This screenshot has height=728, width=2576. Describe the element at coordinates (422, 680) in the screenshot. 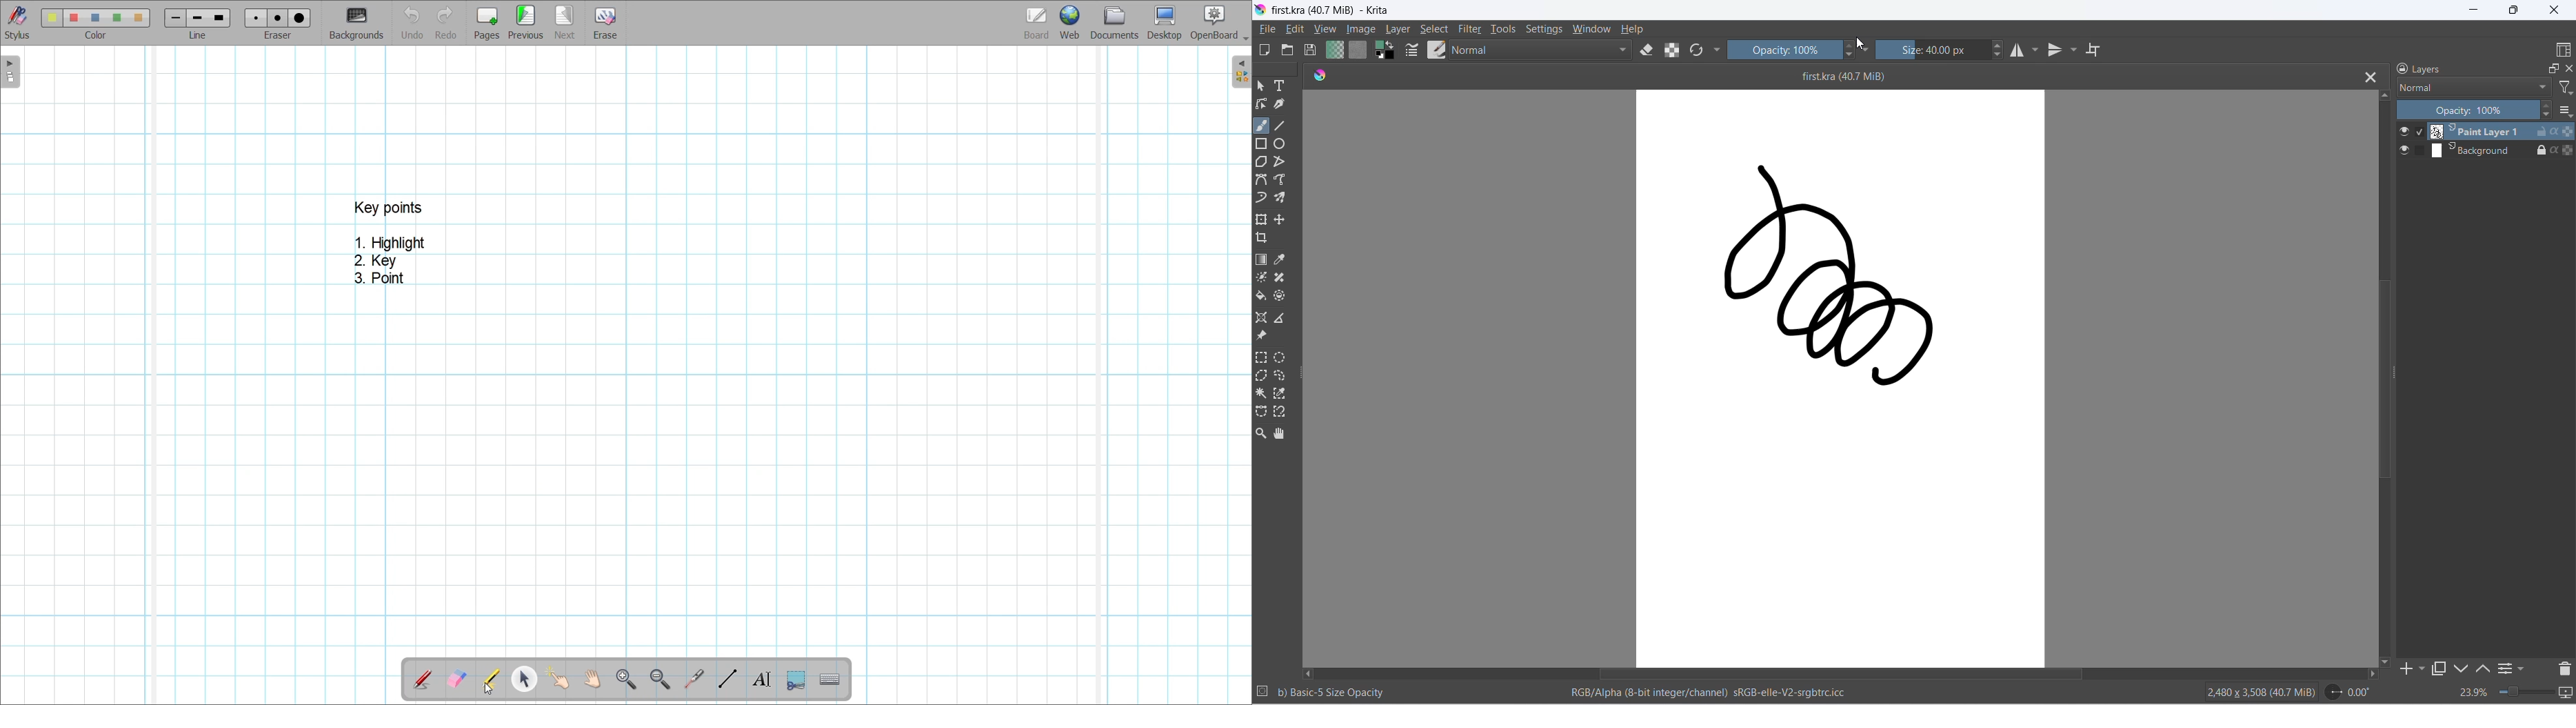

I see `Annotate document` at that location.